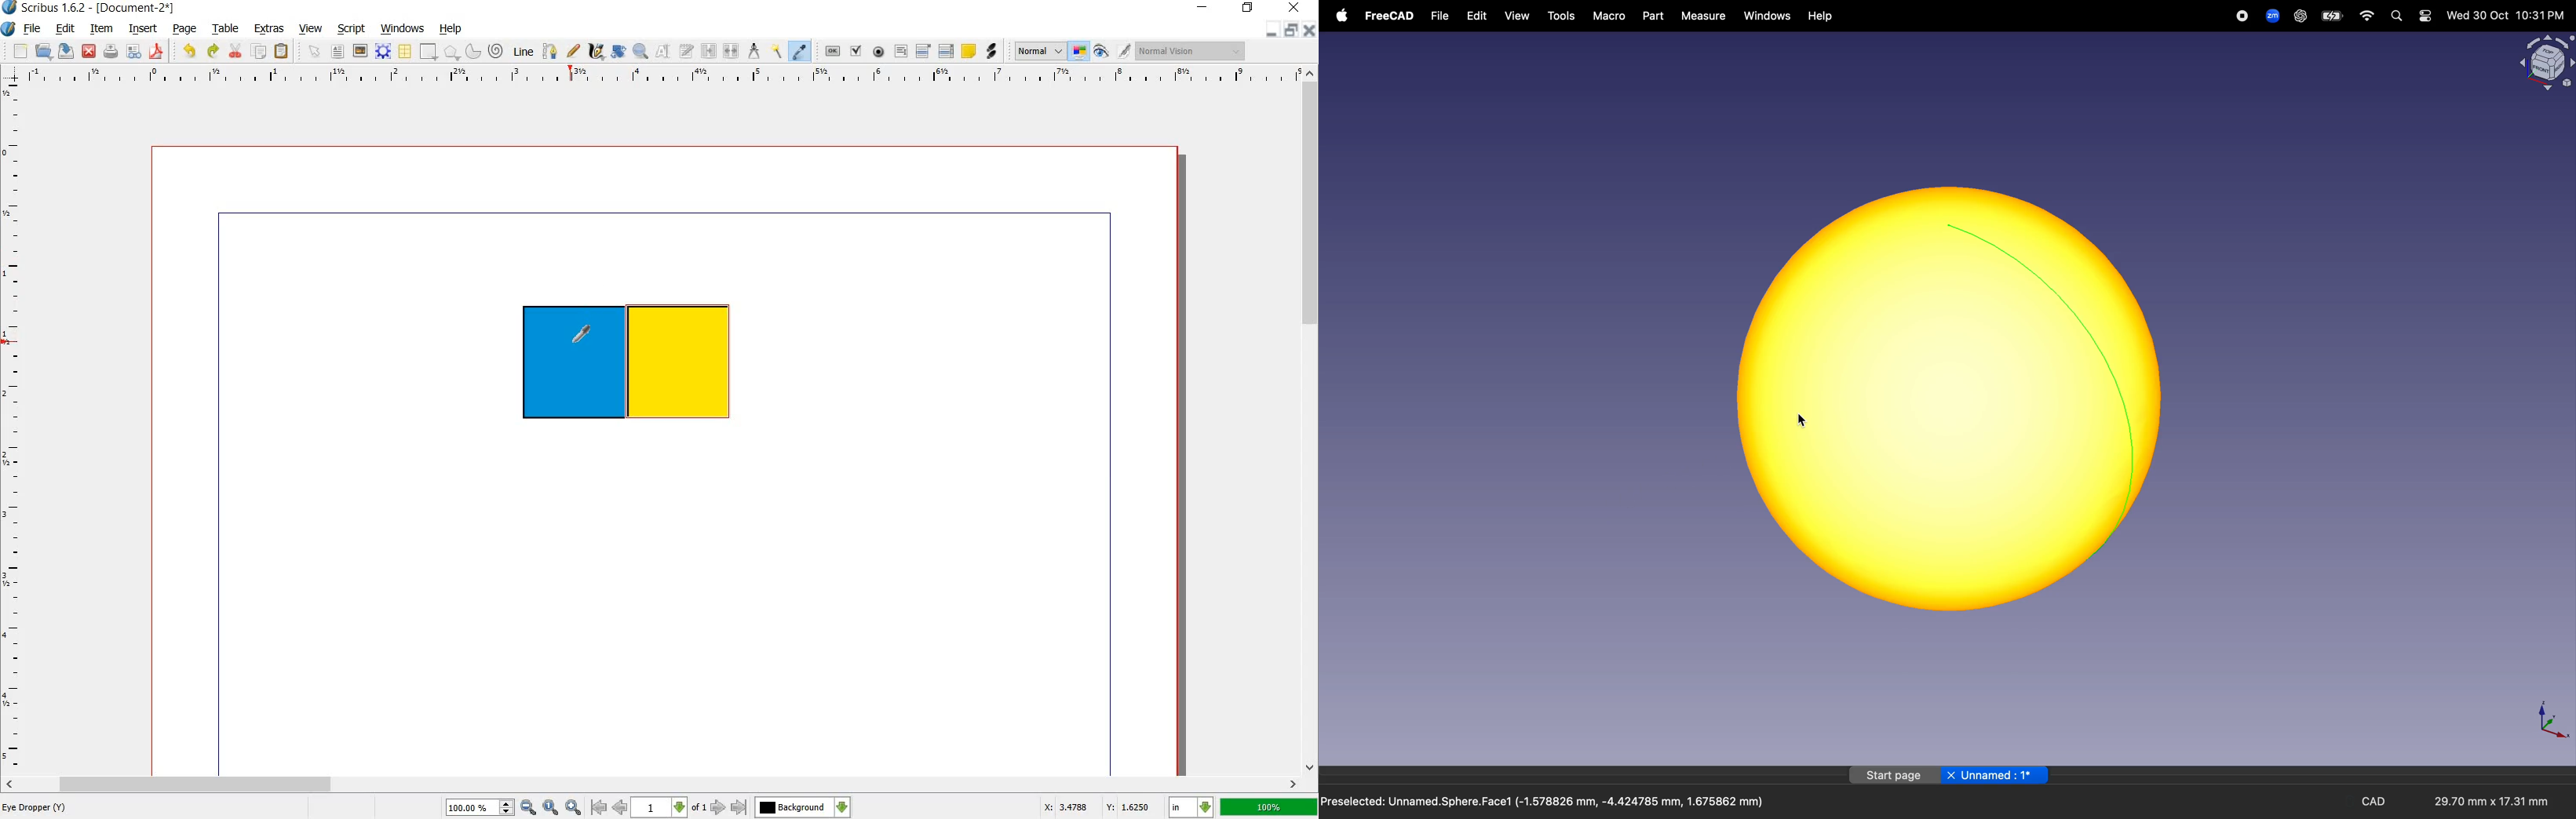  What do you see at coordinates (1078, 51) in the screenshot?
I see `toggle color management system` at bounding box center [1078, 51].